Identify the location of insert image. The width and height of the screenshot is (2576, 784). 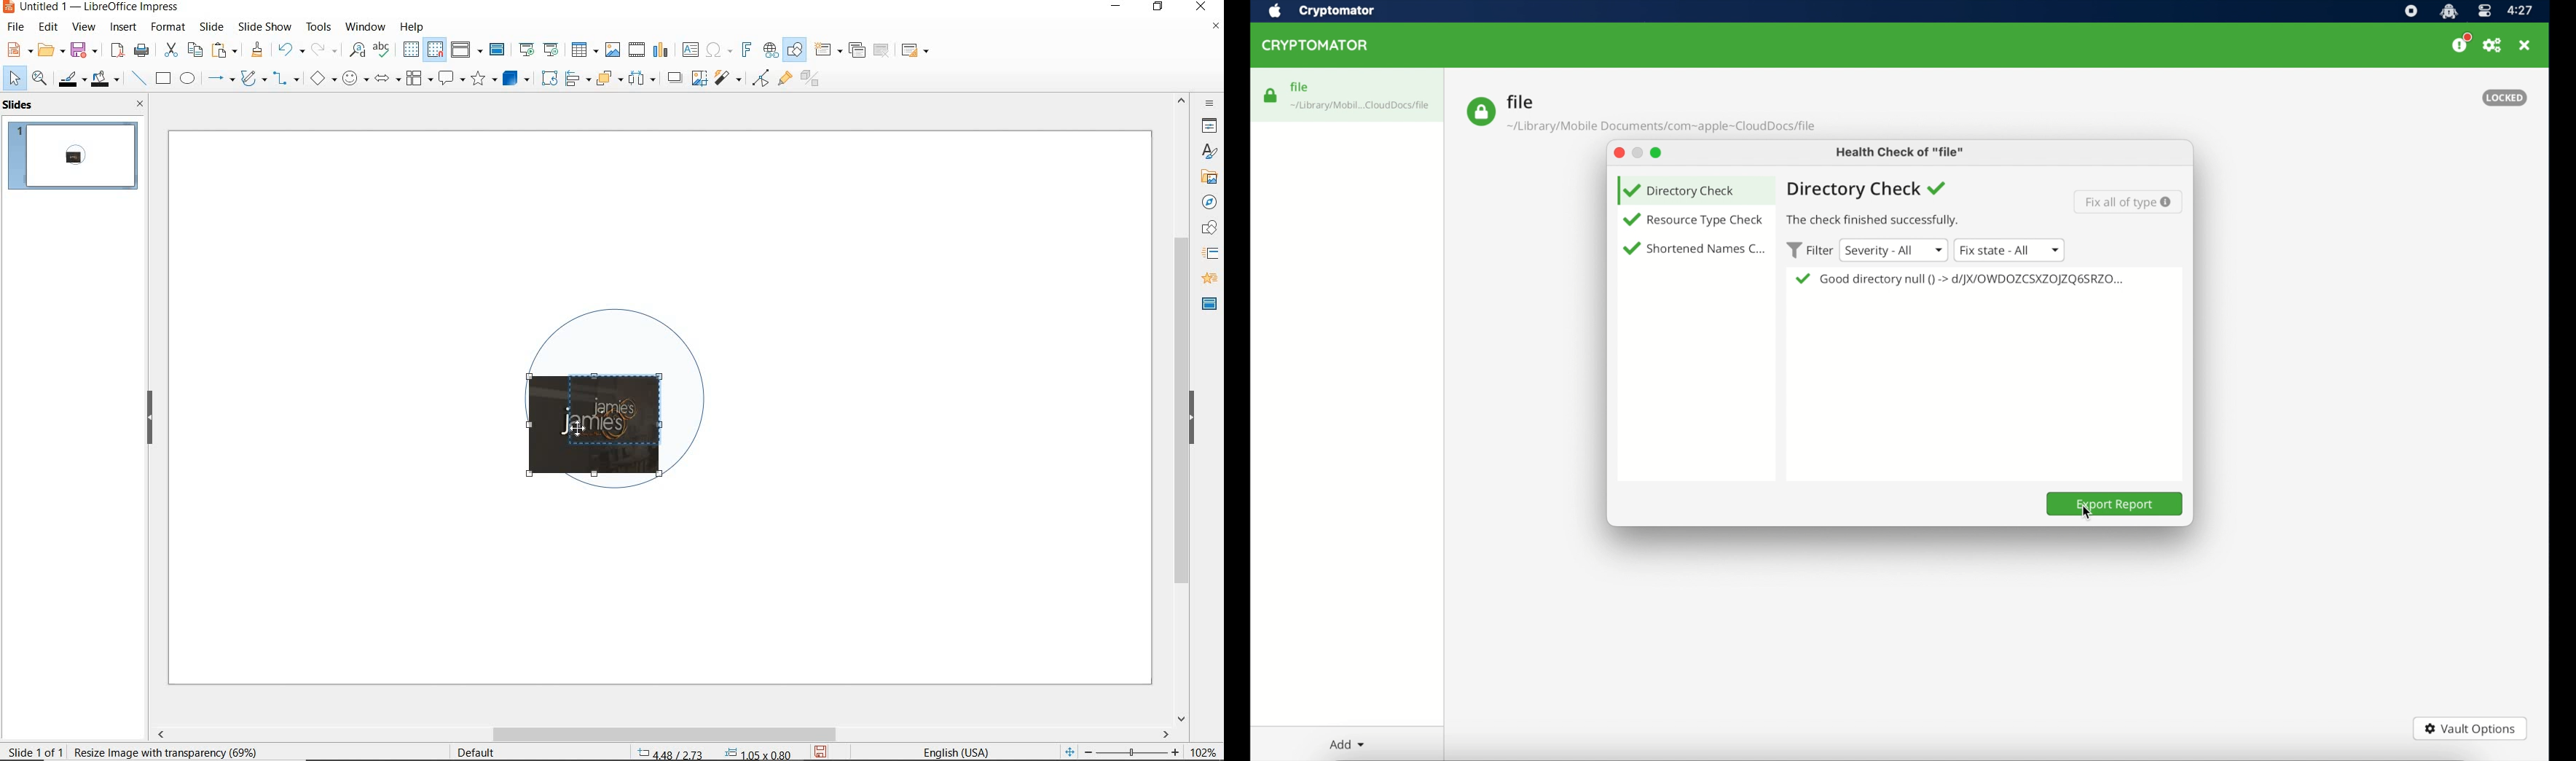
(612, 50).